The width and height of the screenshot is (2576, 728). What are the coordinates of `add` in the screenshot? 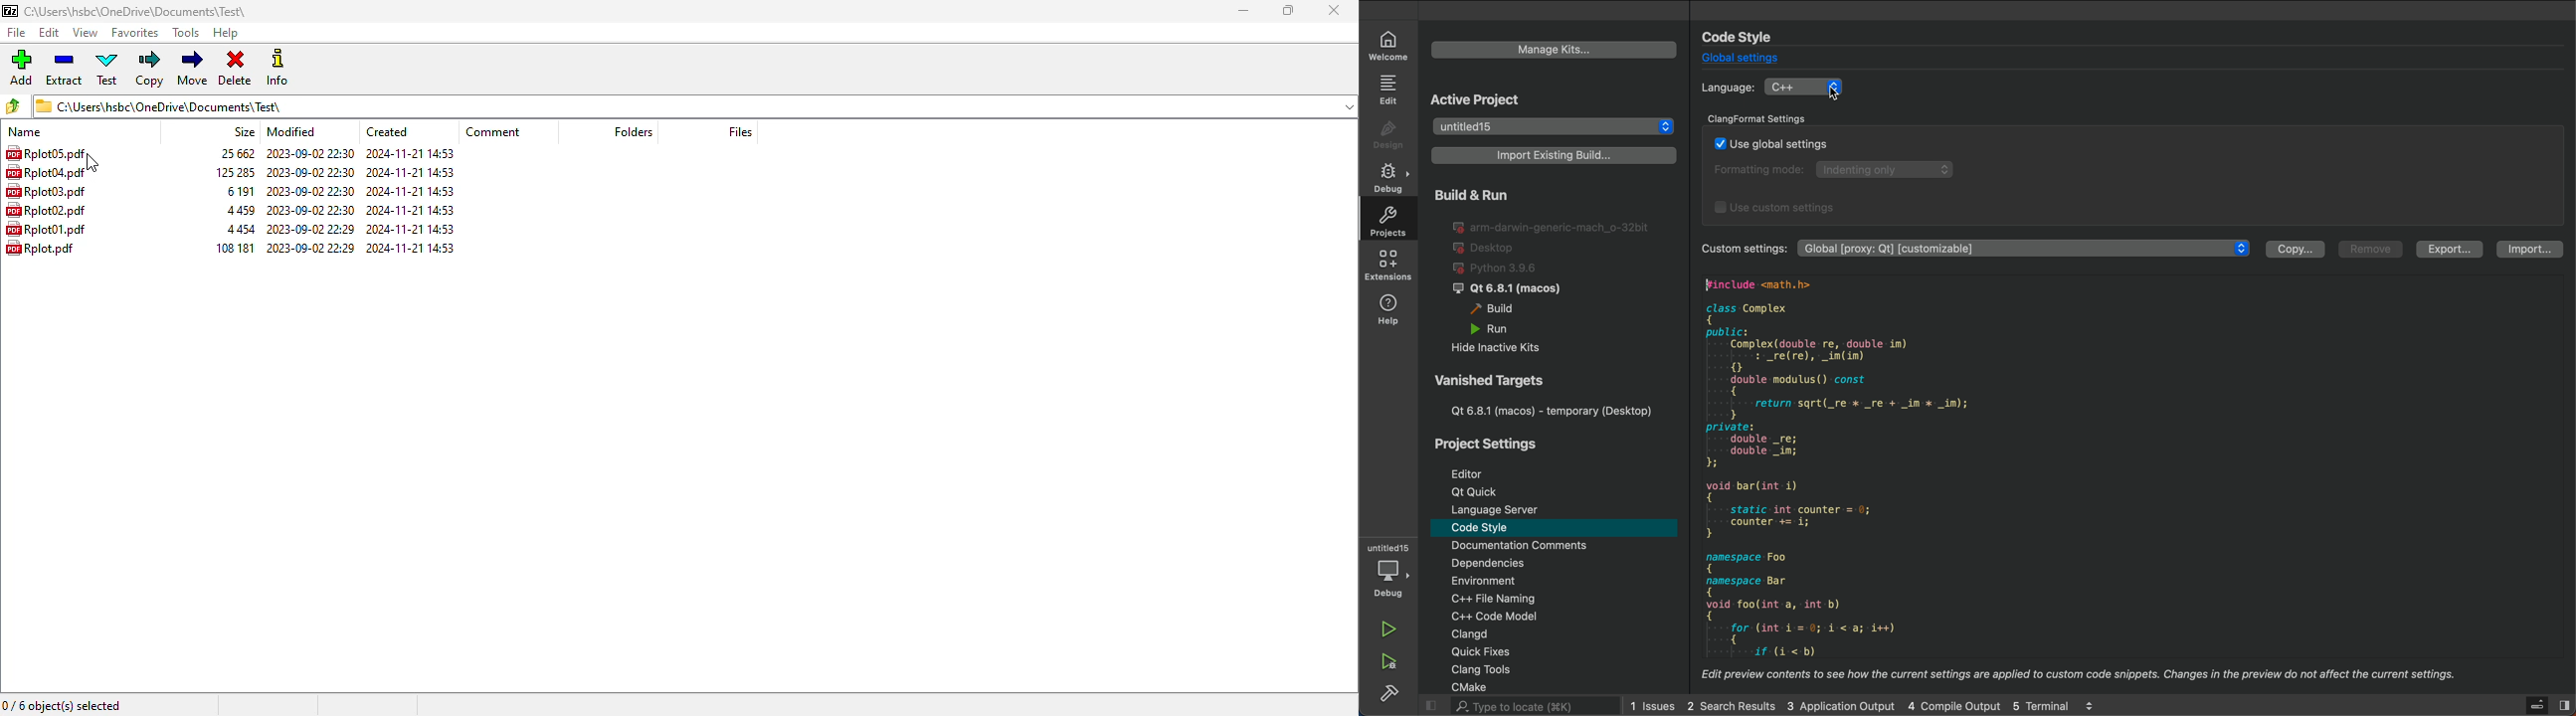 It's located at (22, 67).